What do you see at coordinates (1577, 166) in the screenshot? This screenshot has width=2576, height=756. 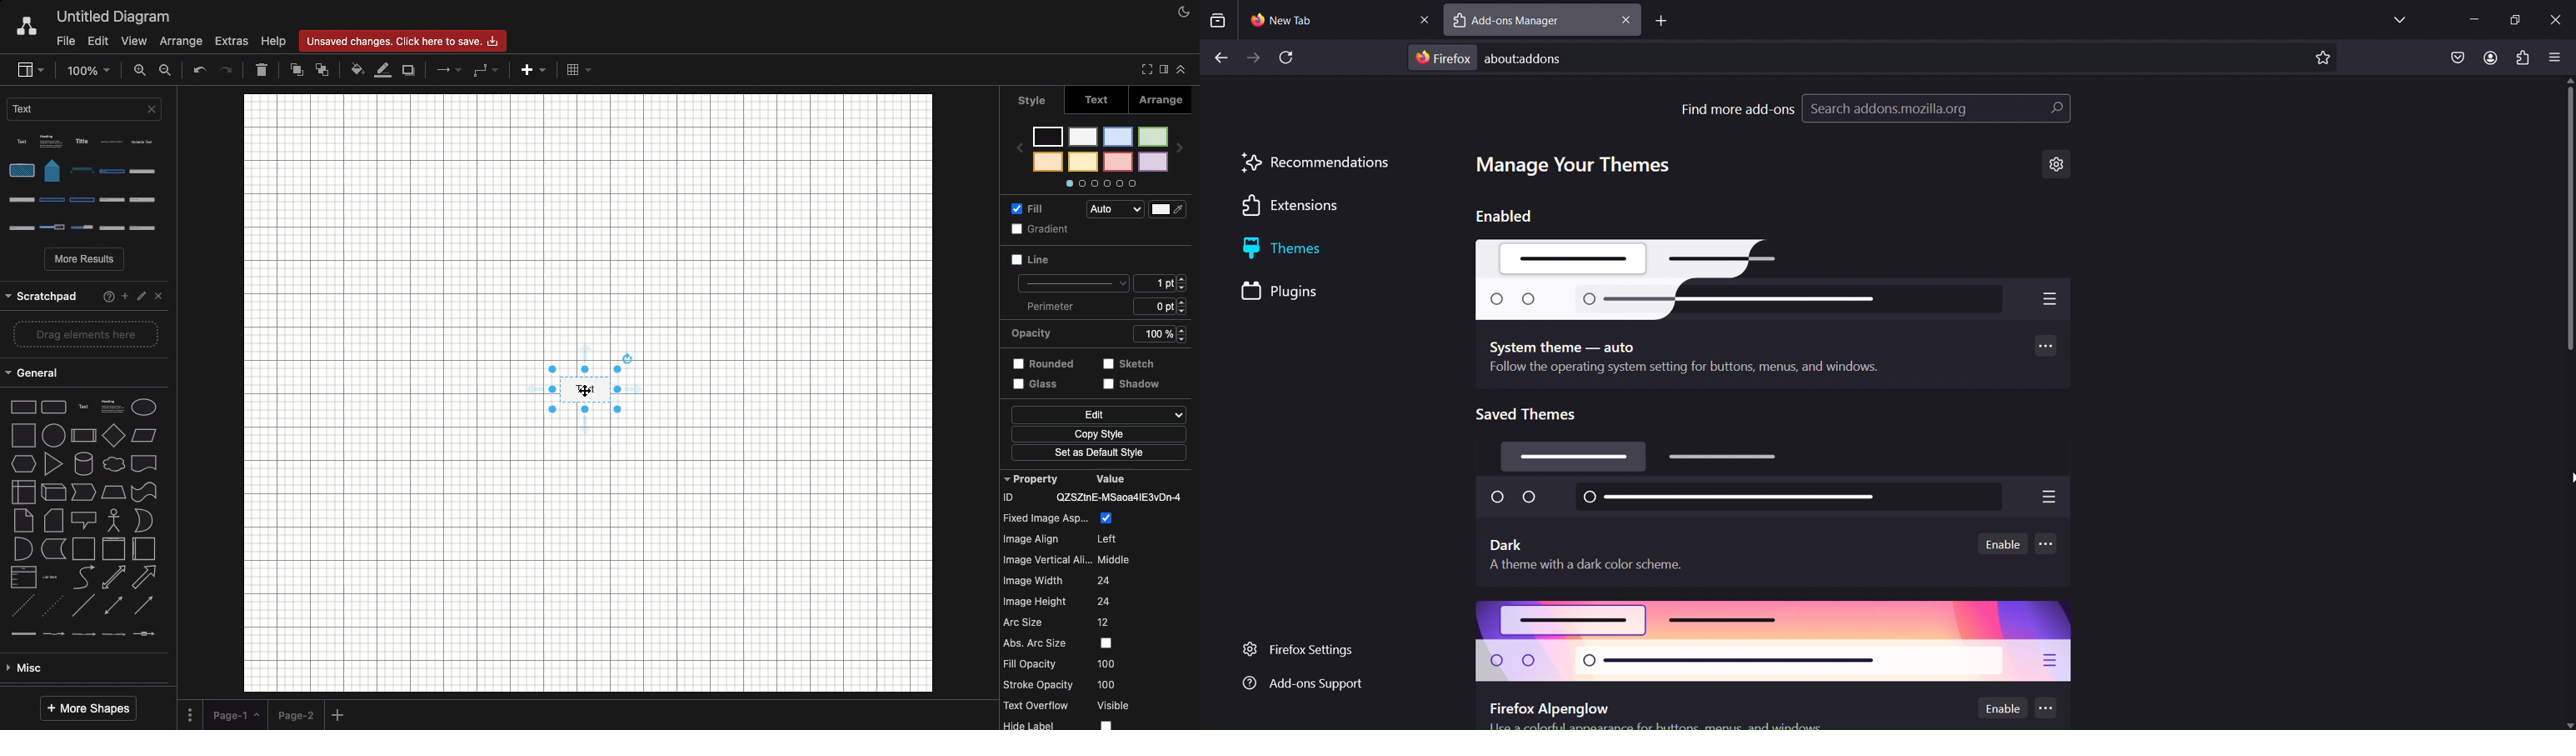 I see `manage your themes` at bounding box center [1577, 166].